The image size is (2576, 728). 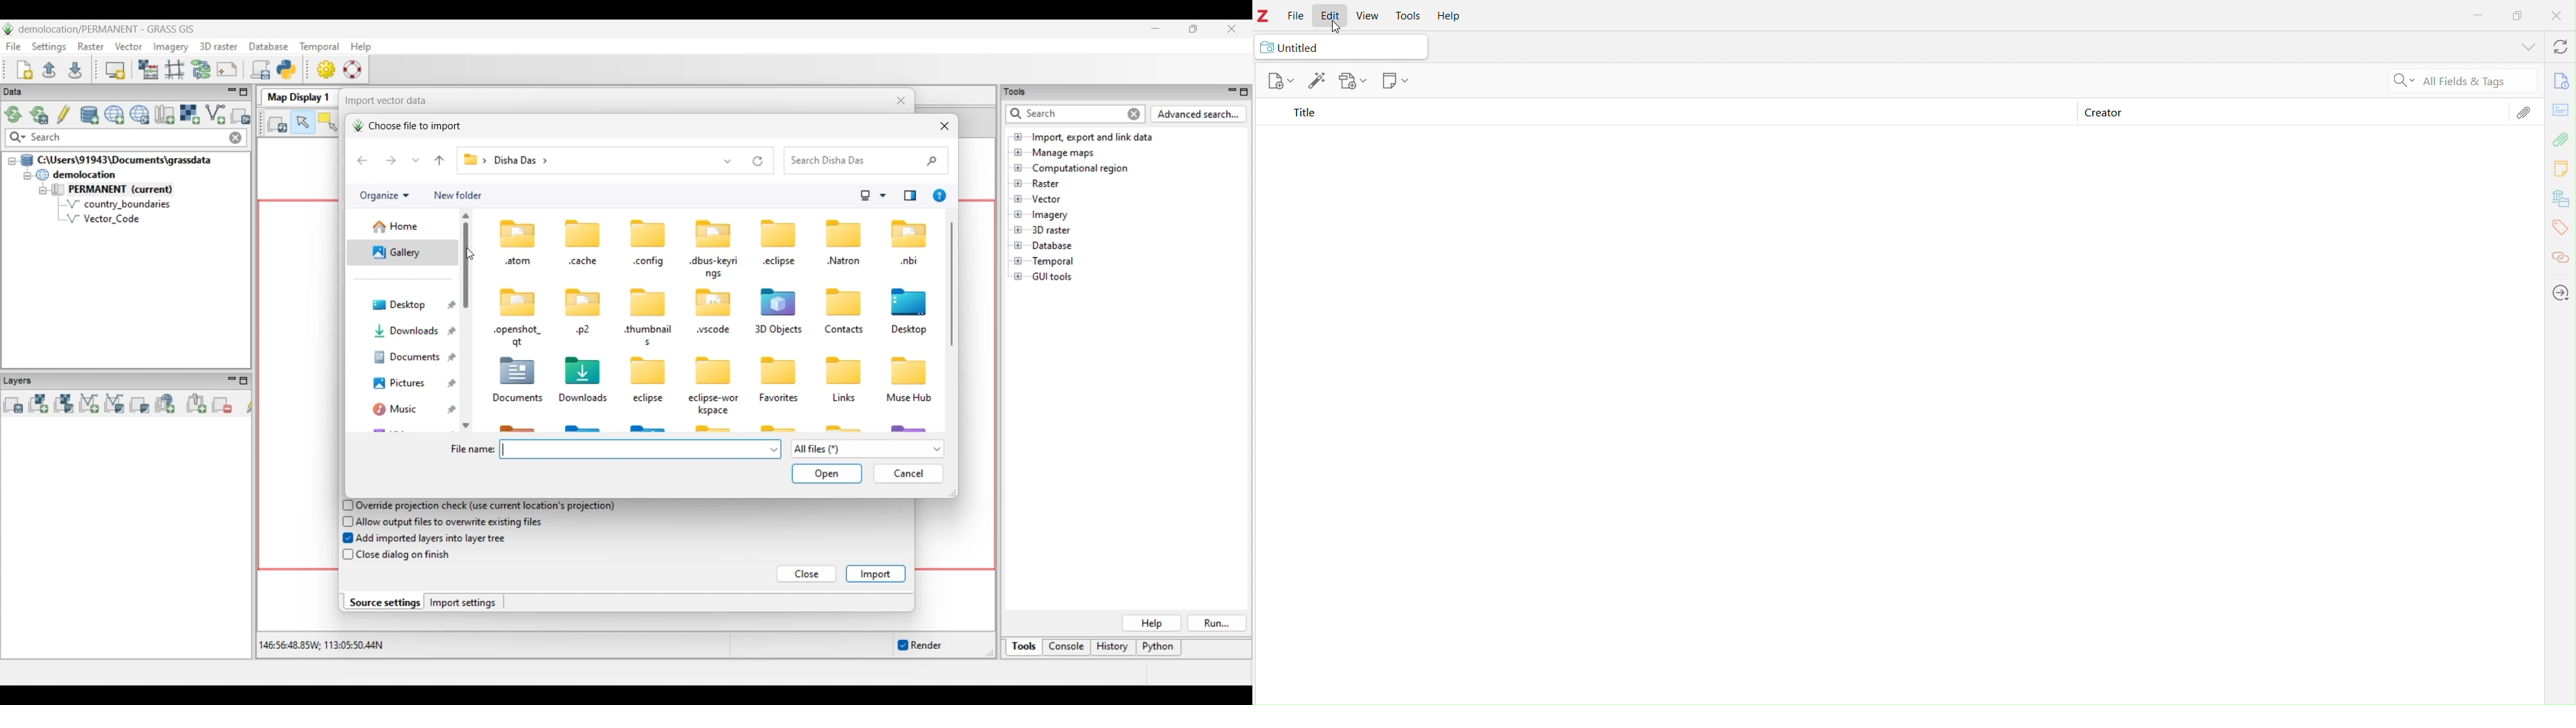 What do you see at coordinates (1453, 17) in the screenshot?
I see `Help` at bounding box center [1453, 17].